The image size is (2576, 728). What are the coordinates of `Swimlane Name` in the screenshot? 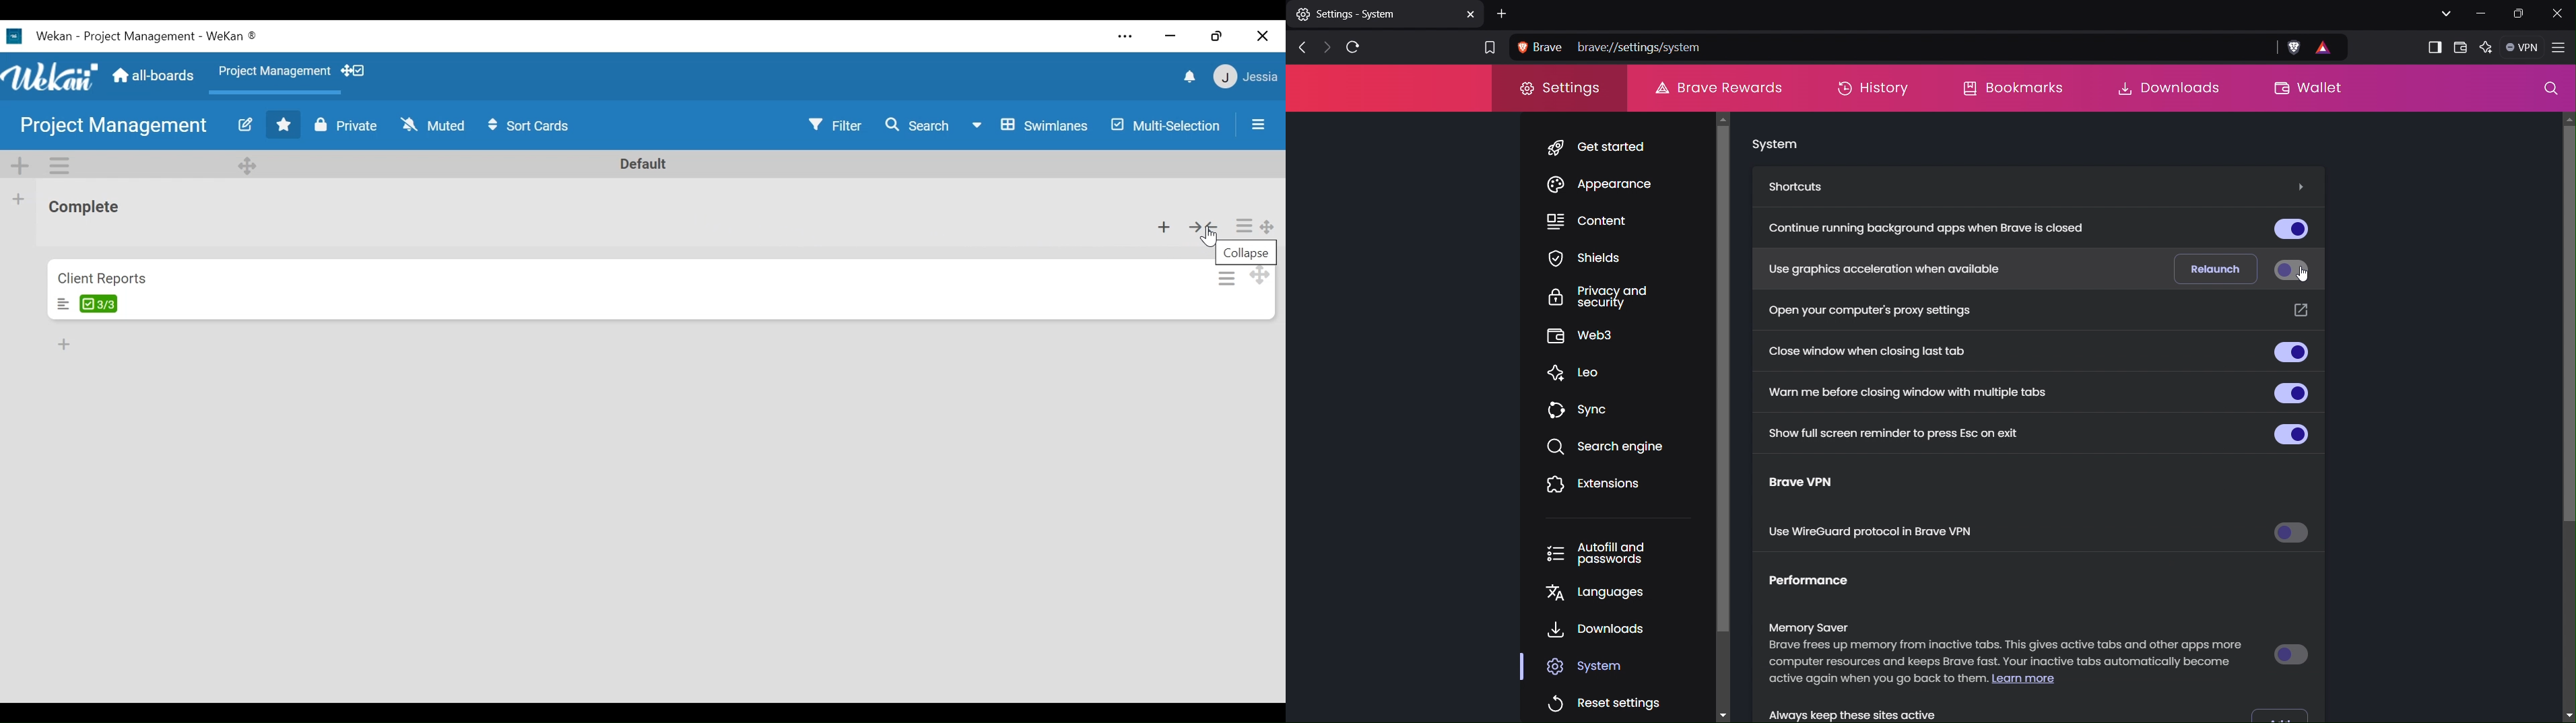 It's located at (644, 163).